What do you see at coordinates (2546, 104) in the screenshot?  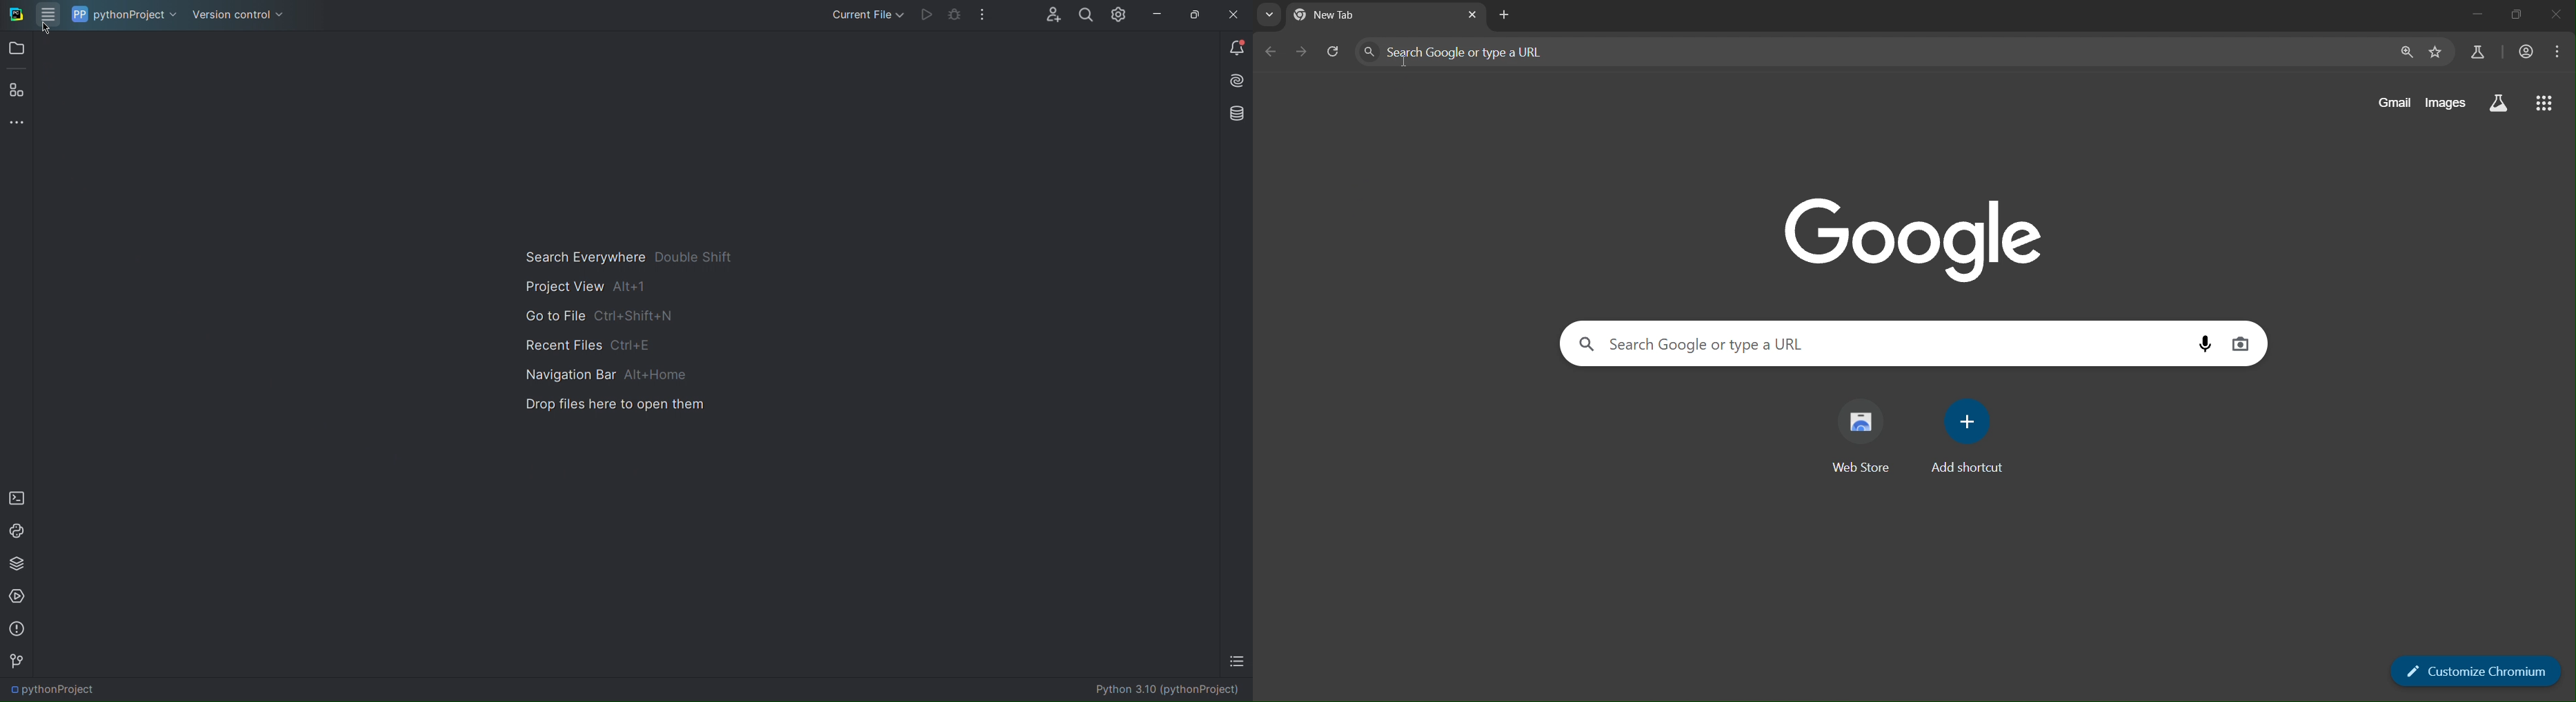 I see `google apps` at bounding box center [2546, 104].